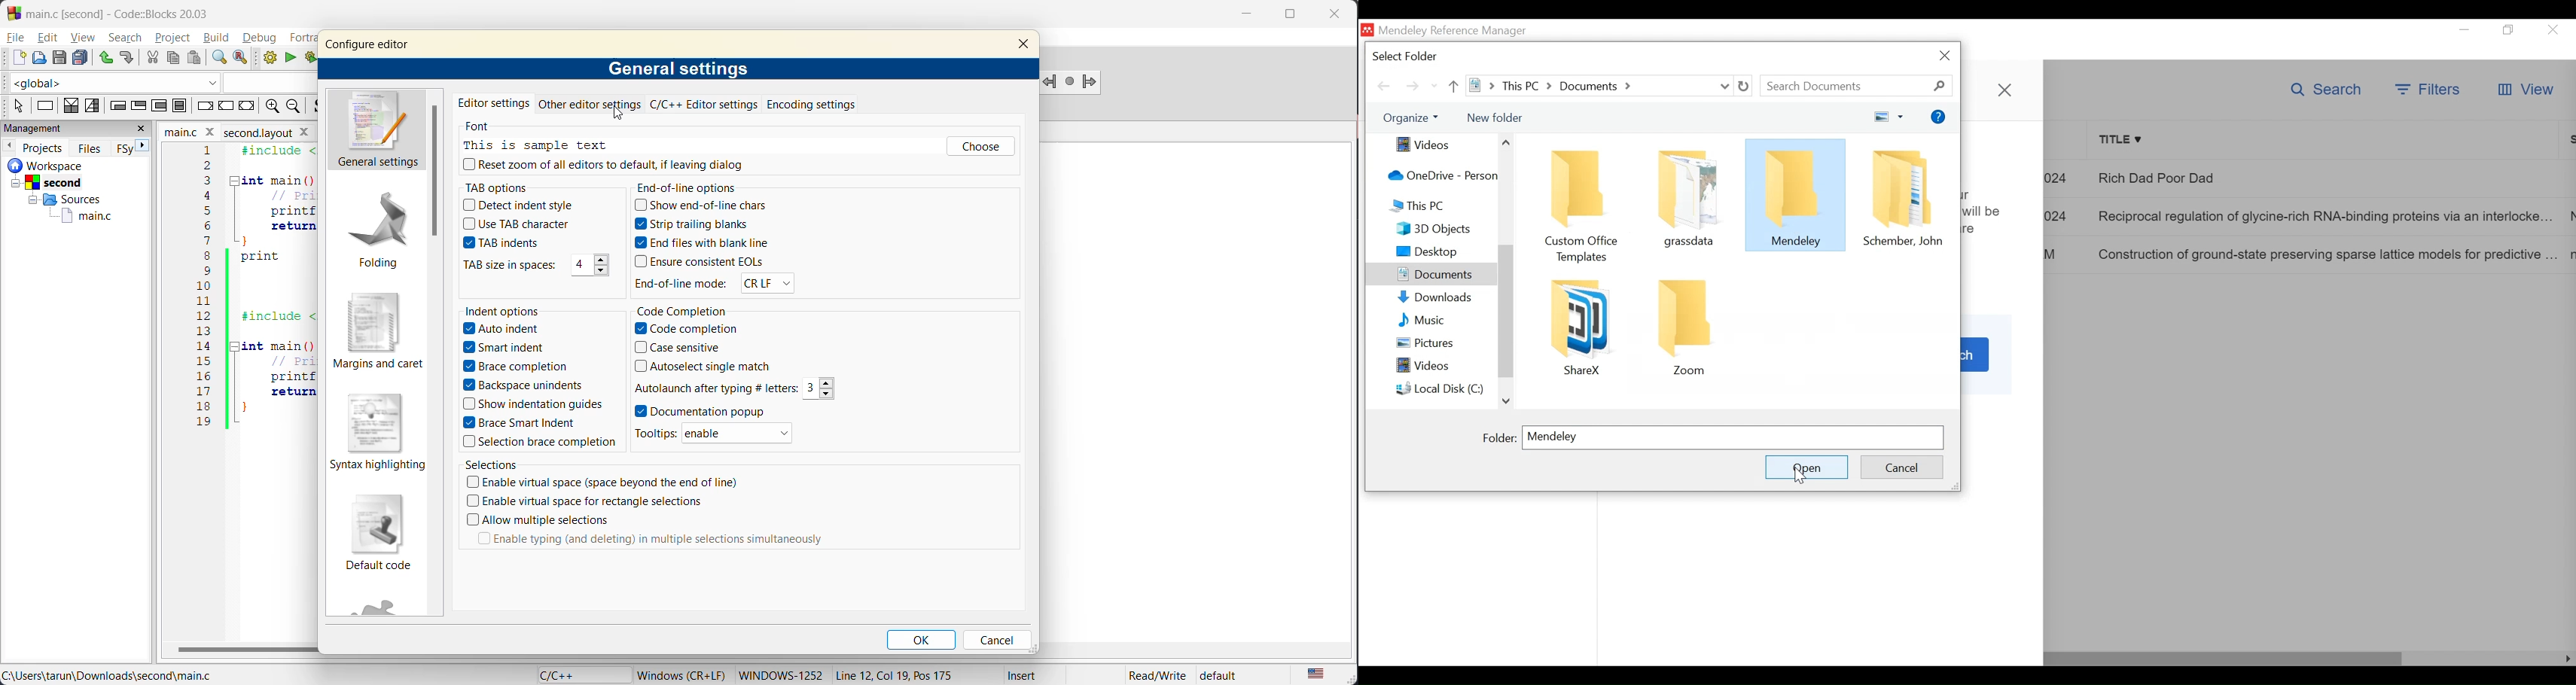 The width and height of the screenshot is (2576, 700). I want to click on Line 12, col 19, pos 175, so click(903, 675).